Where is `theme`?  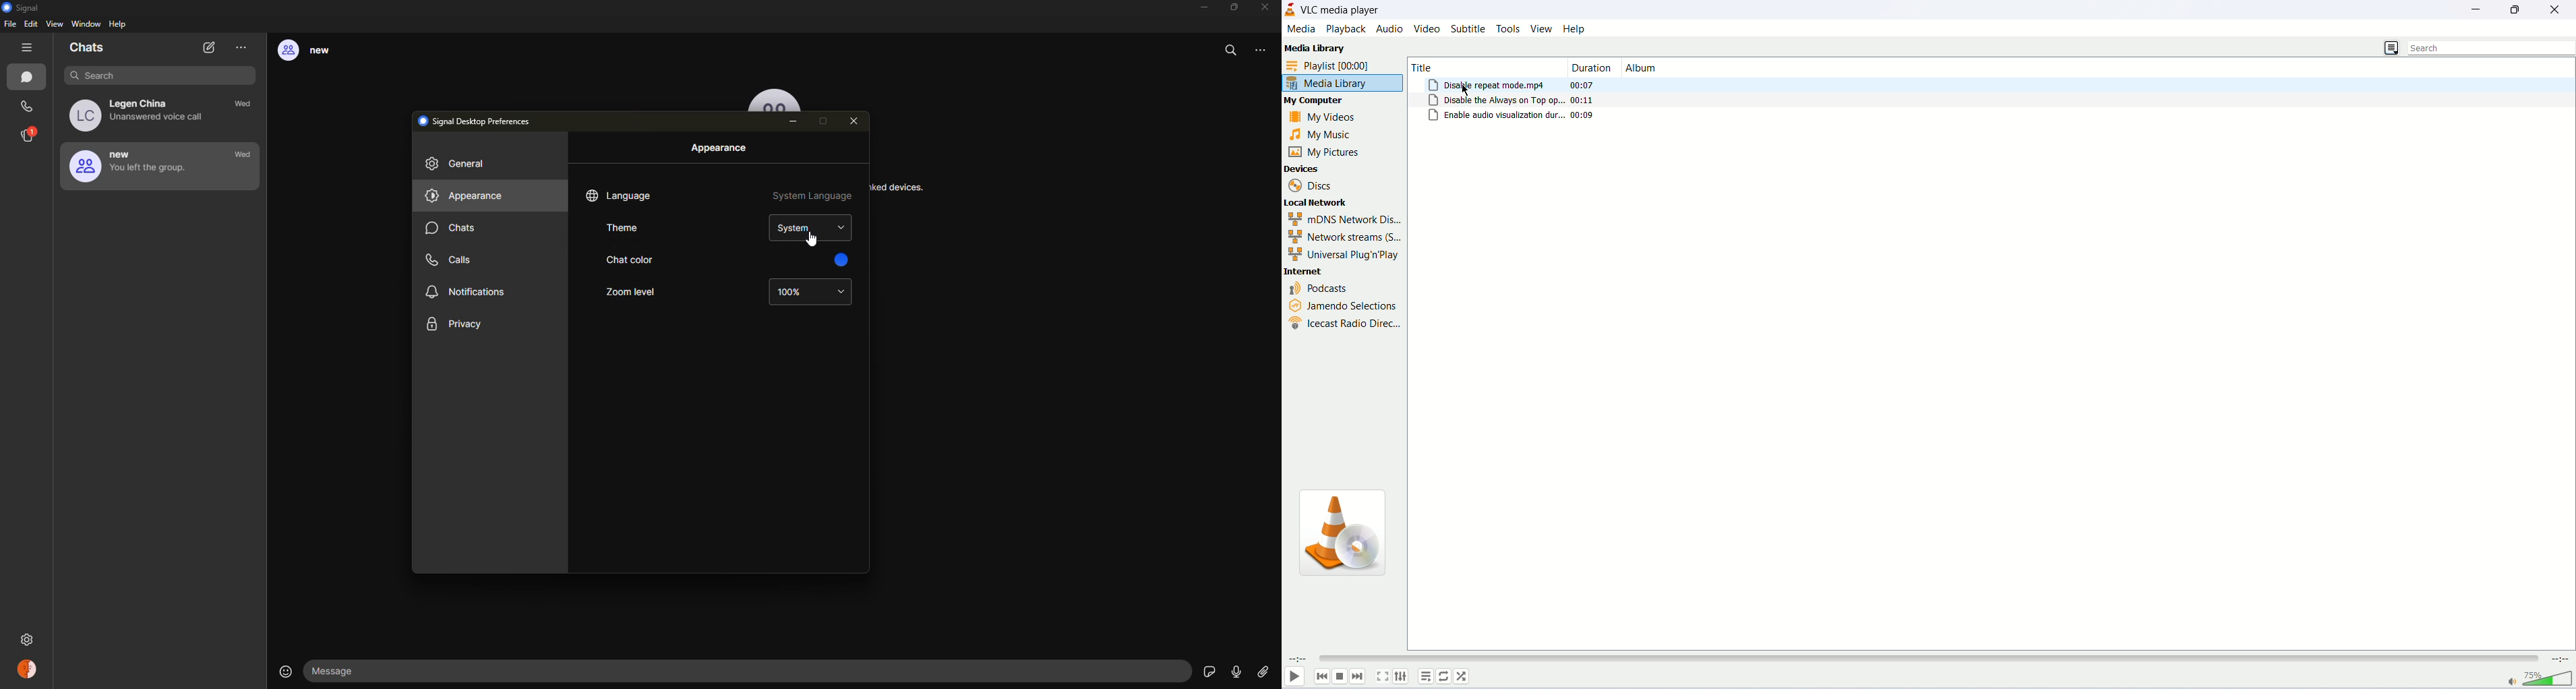 theme is located at coordinates (629, 228).